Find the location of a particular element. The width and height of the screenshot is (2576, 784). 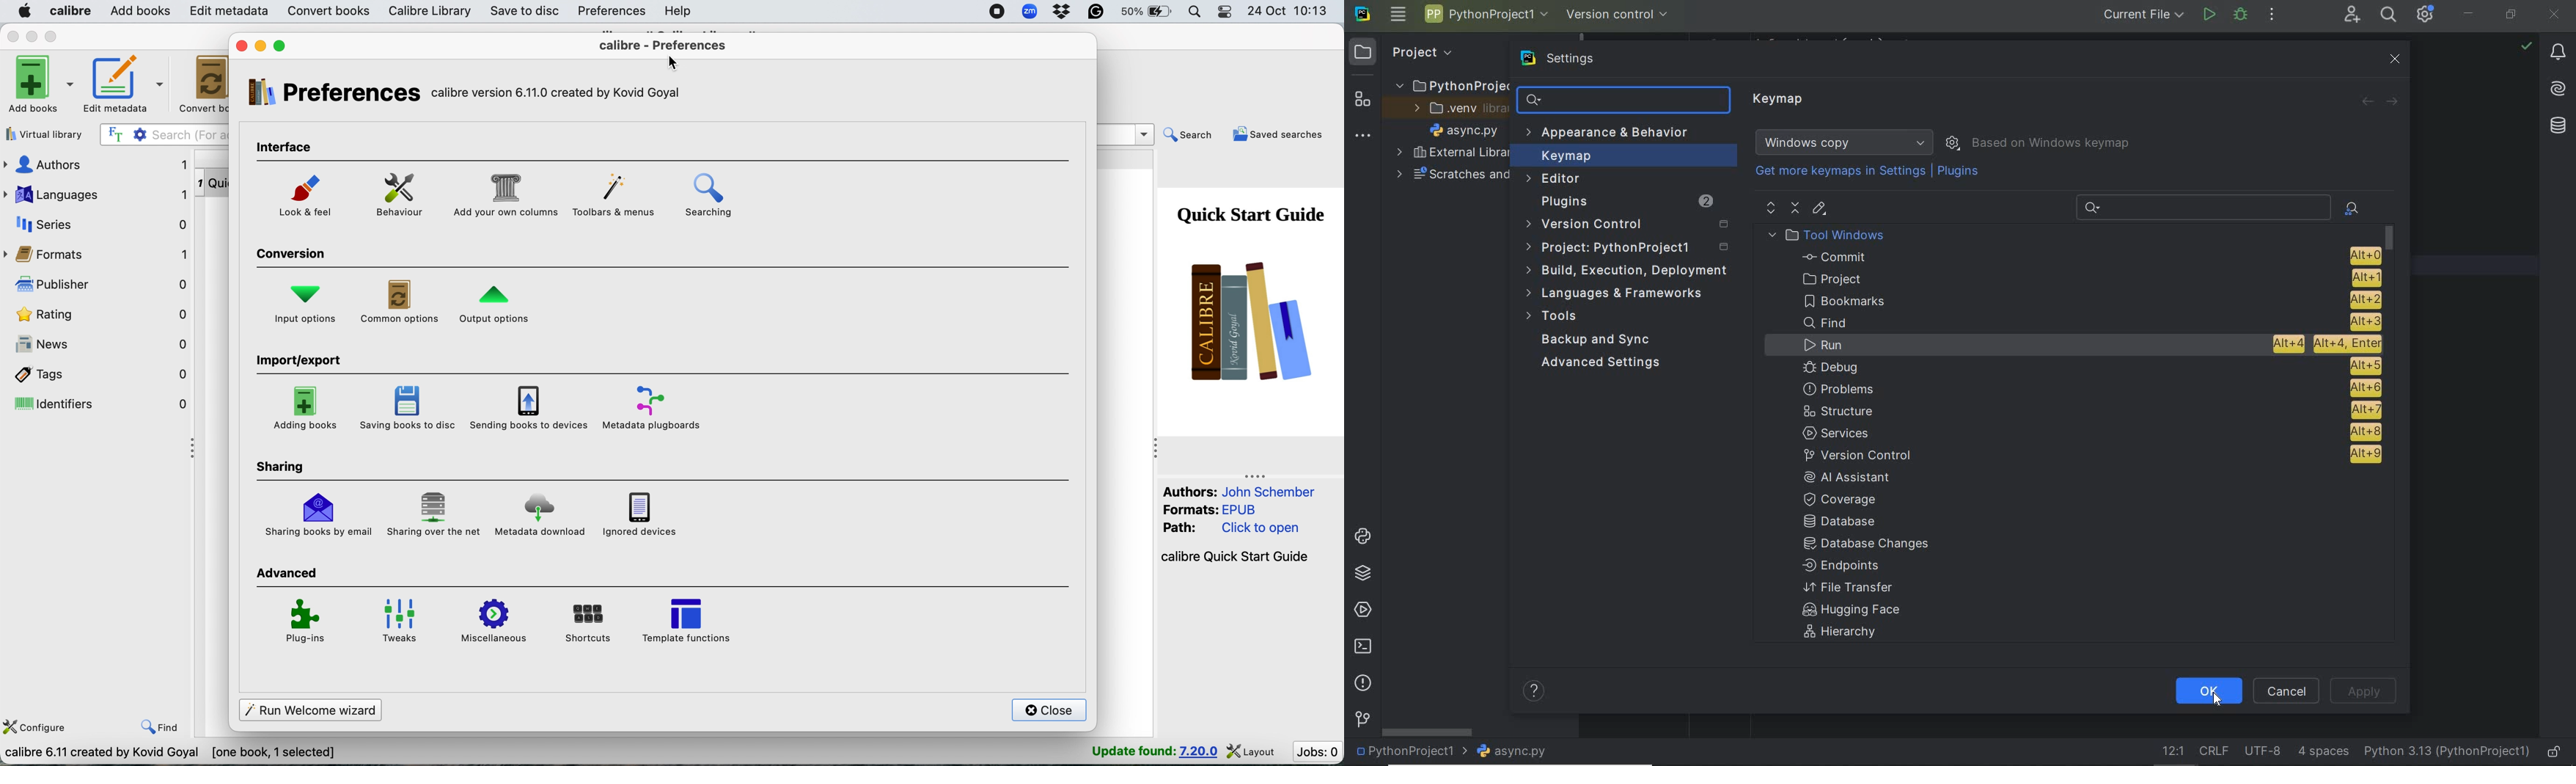

editor shortcut is located at coordinates (1820, 210).